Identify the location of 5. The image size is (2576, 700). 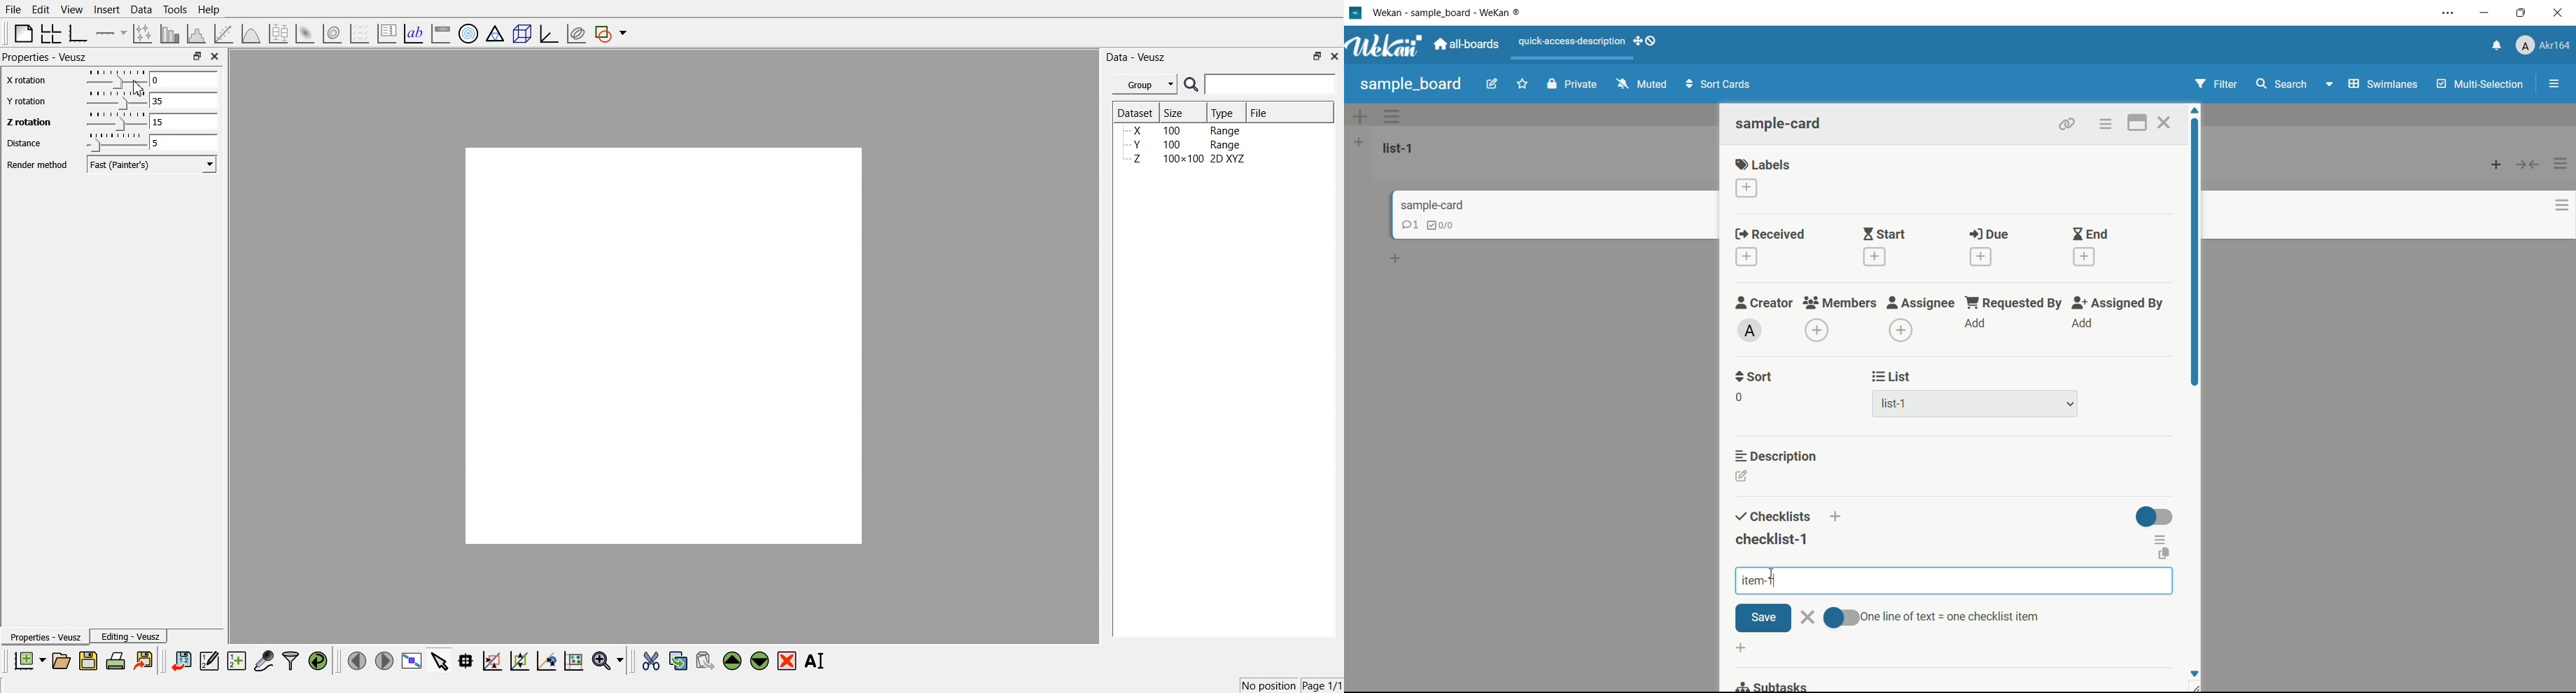
(183, 143).